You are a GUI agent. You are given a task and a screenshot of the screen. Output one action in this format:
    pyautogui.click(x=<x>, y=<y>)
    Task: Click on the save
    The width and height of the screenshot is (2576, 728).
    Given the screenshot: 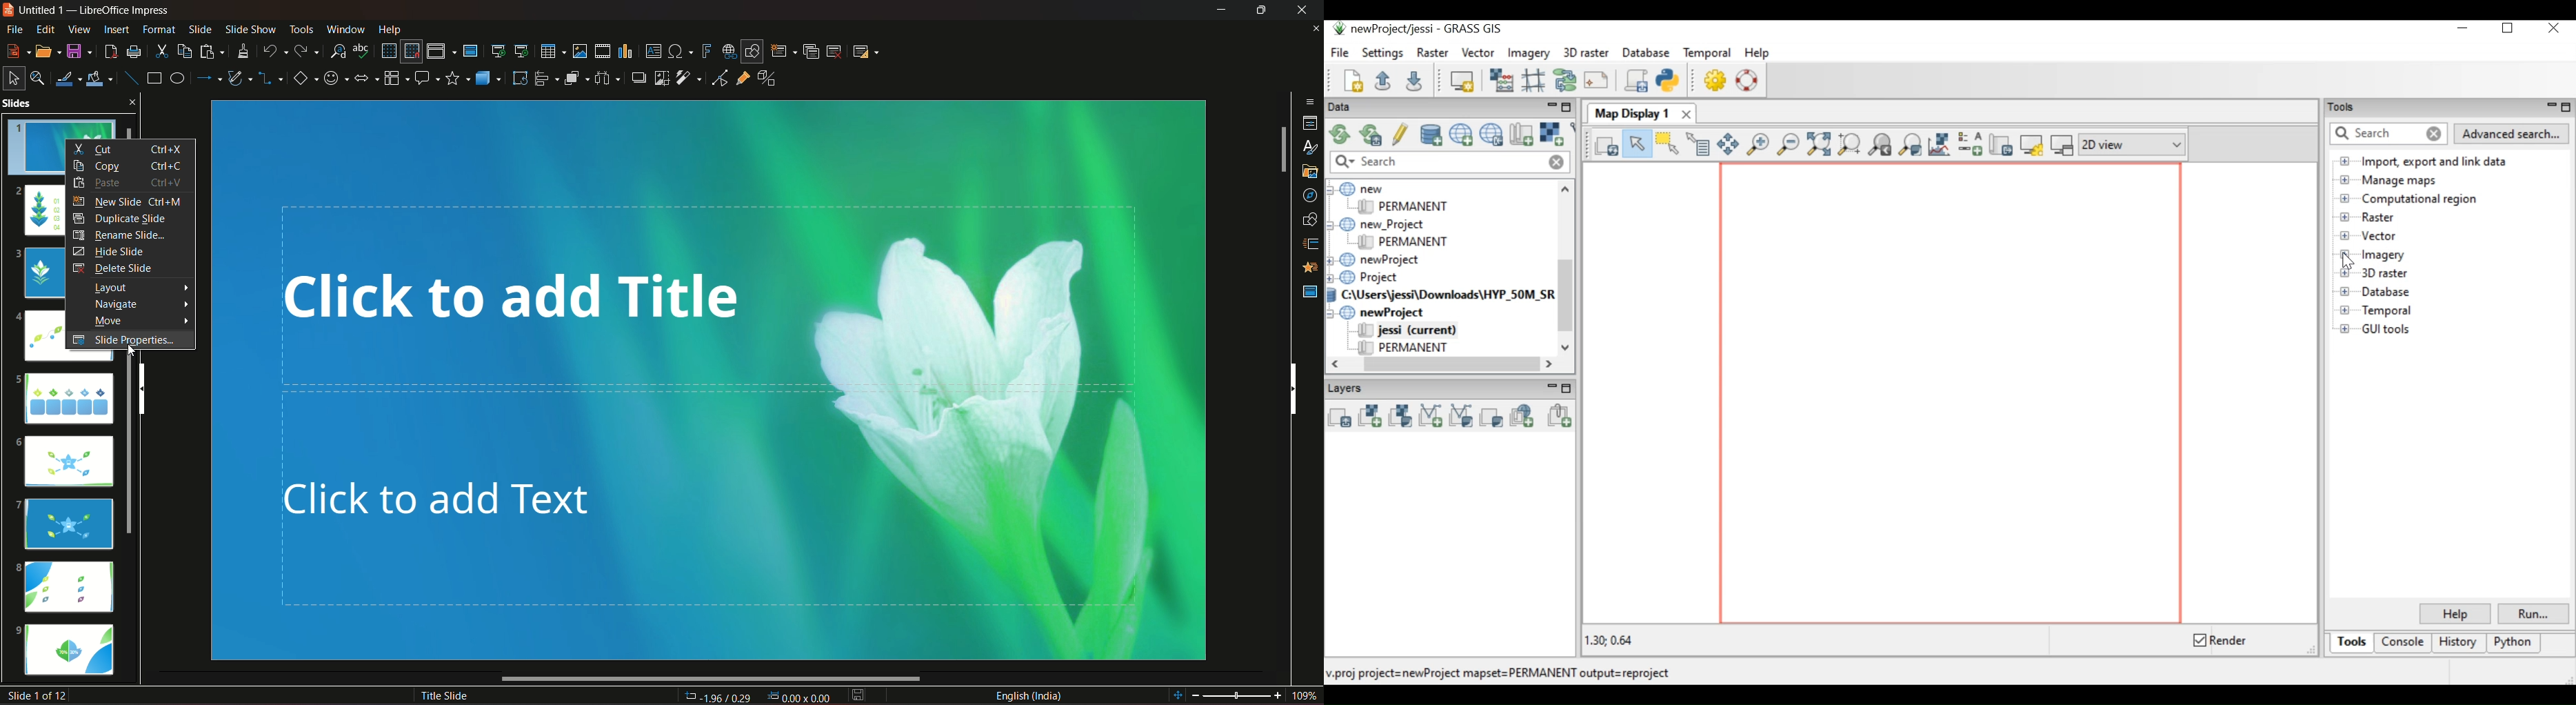 What is the action you would take?
    pyautogui.click(x=858, y=695)
    